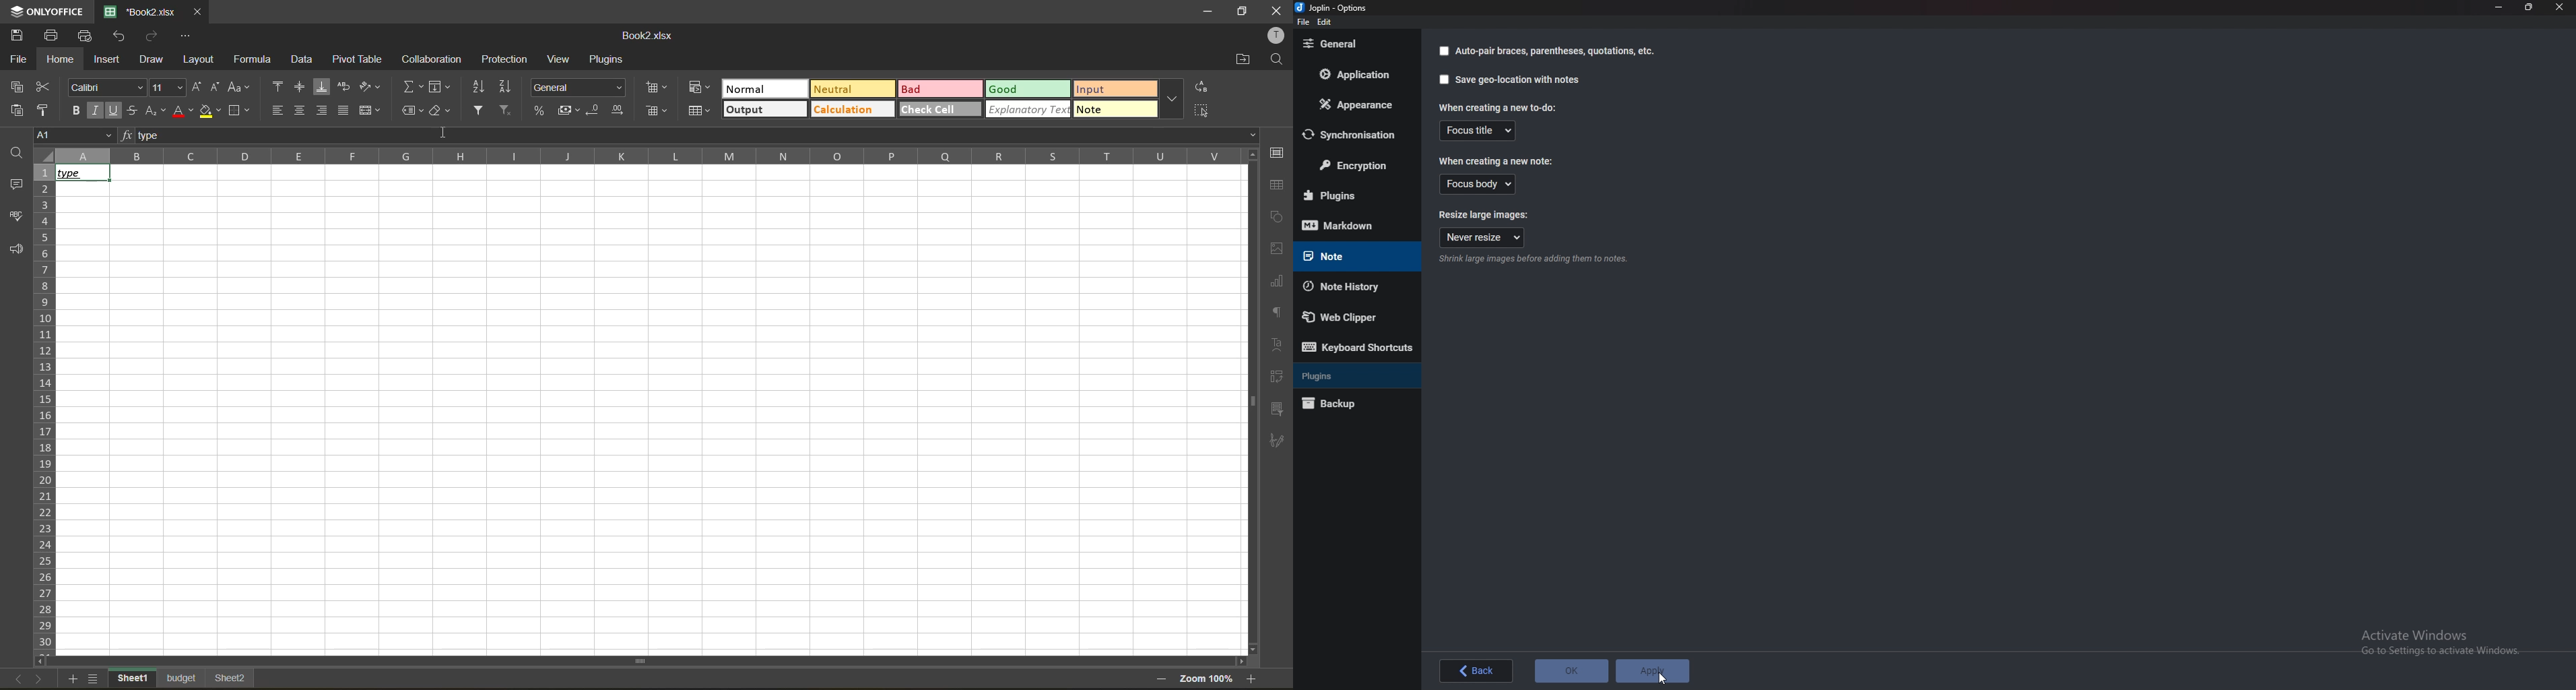 This screenshot has width=2576, height=700. What do you see at coordinates (1556, 51) in the screenshot?
I see `Autopair braces parenthesis quotation Etcetera` at bounding box center [1556, 51].